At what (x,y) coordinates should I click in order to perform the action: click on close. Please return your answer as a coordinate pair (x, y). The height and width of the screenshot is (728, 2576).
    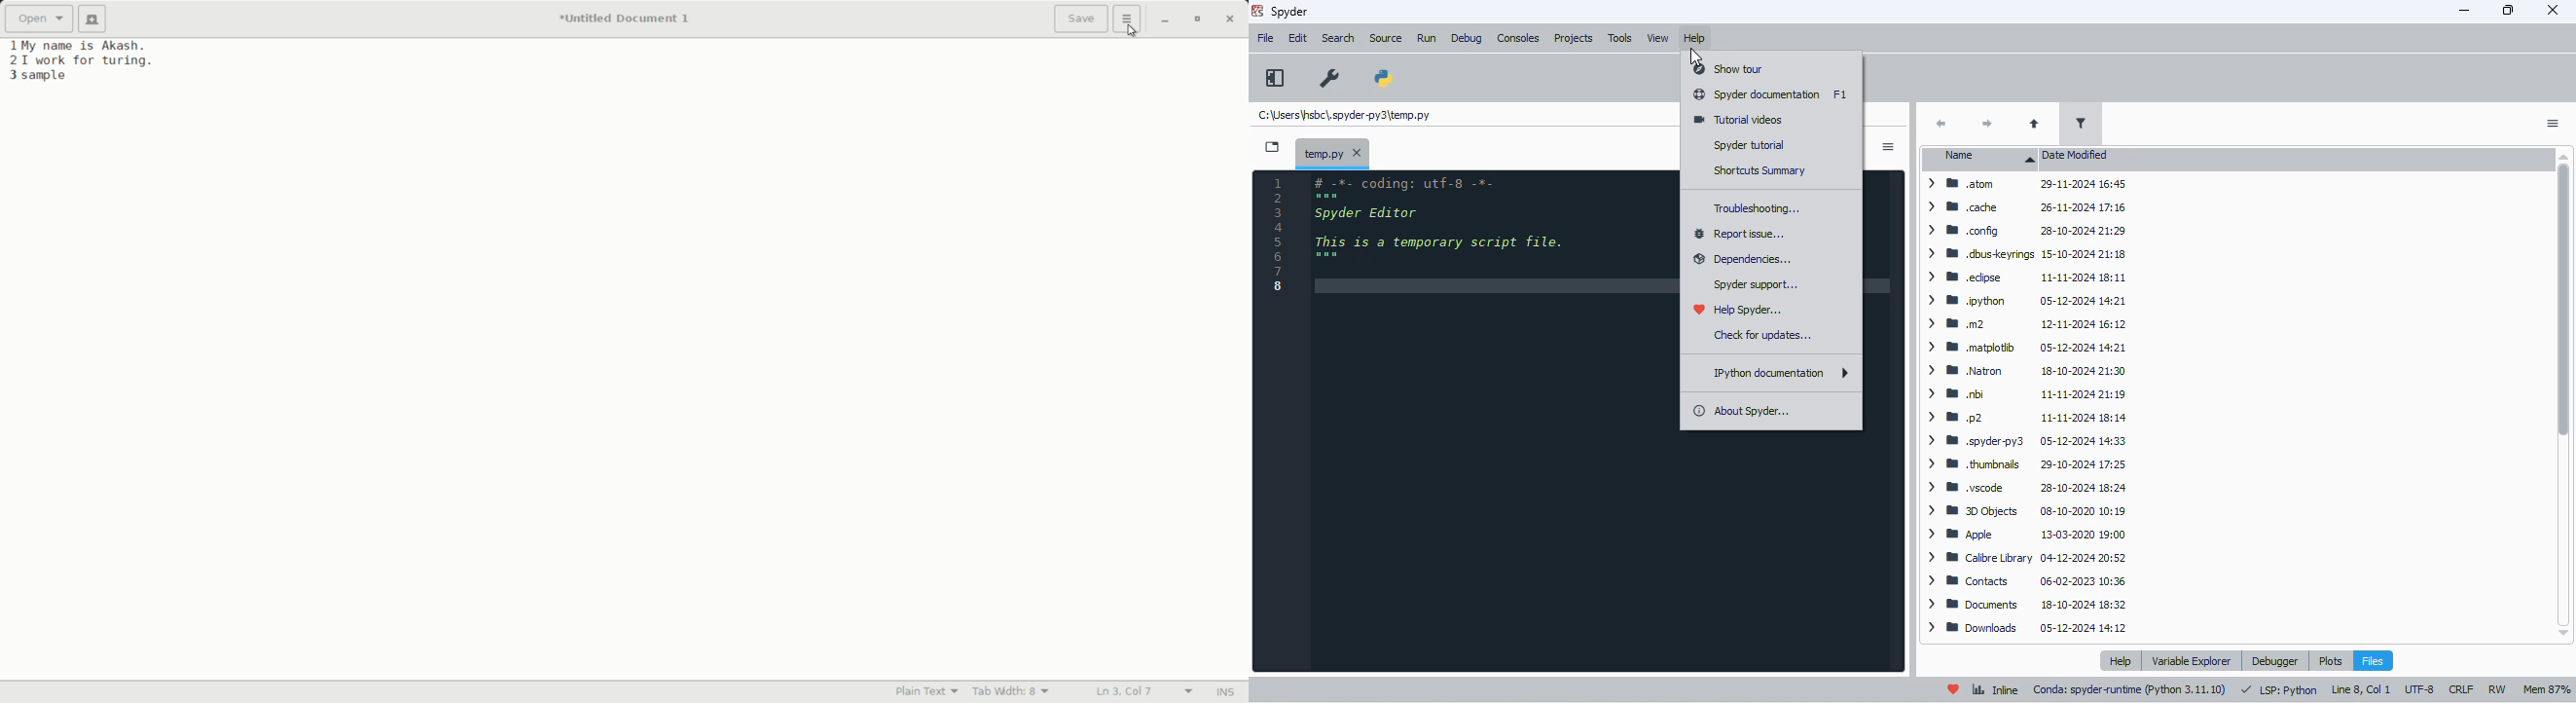
    Looking at the image, I should click on (2552, 10).